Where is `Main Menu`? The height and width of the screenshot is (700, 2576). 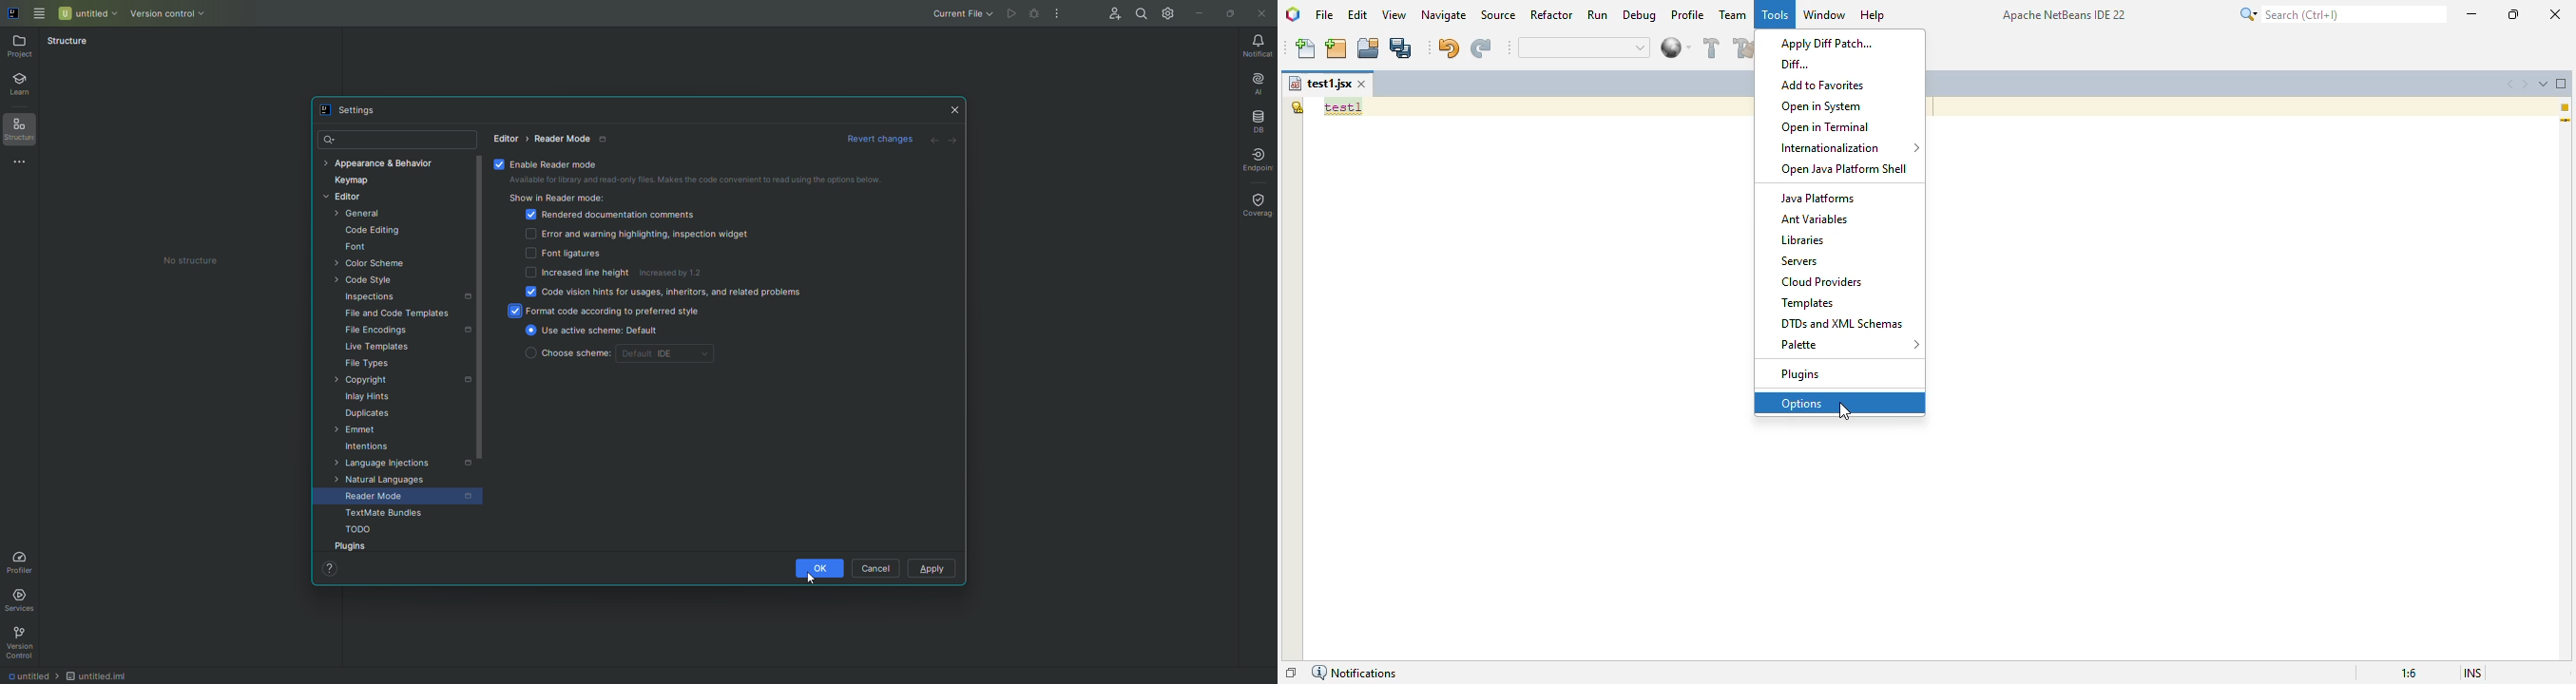 Main Menu is located at coordinates (37, 15).